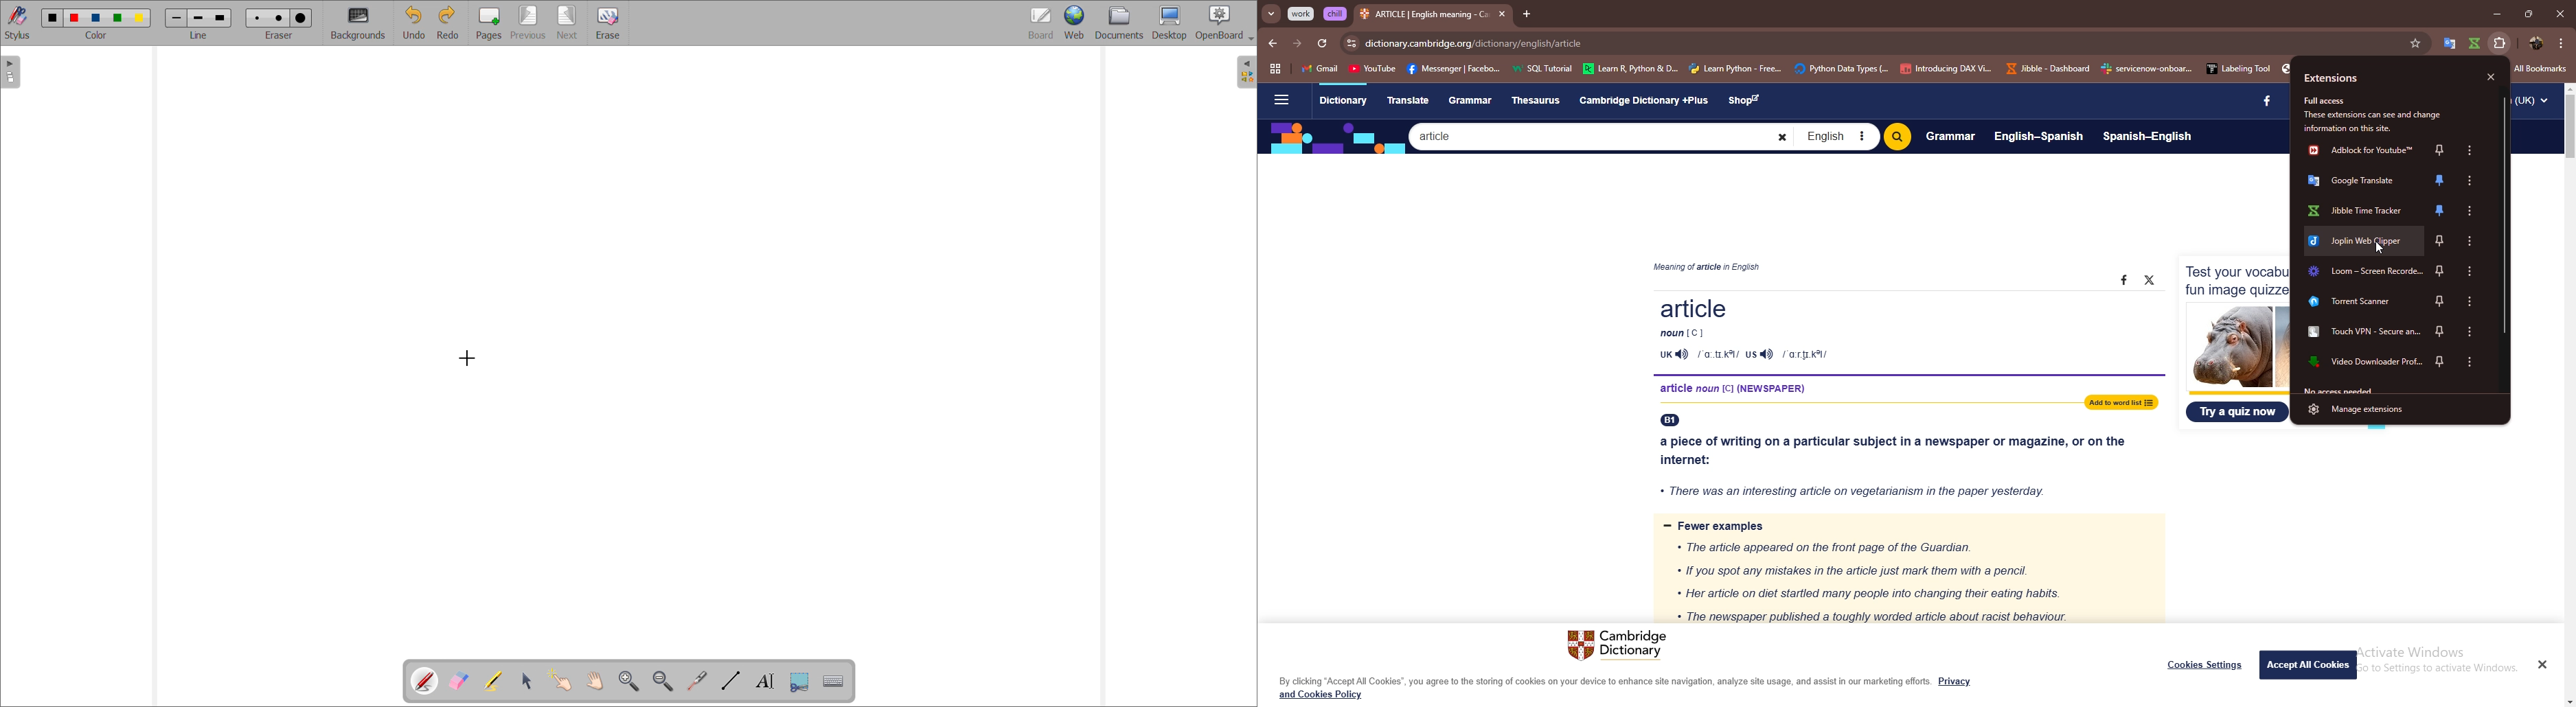 The image size is (2576, 728). I want to click on scroll bar, so click(2504, 216).